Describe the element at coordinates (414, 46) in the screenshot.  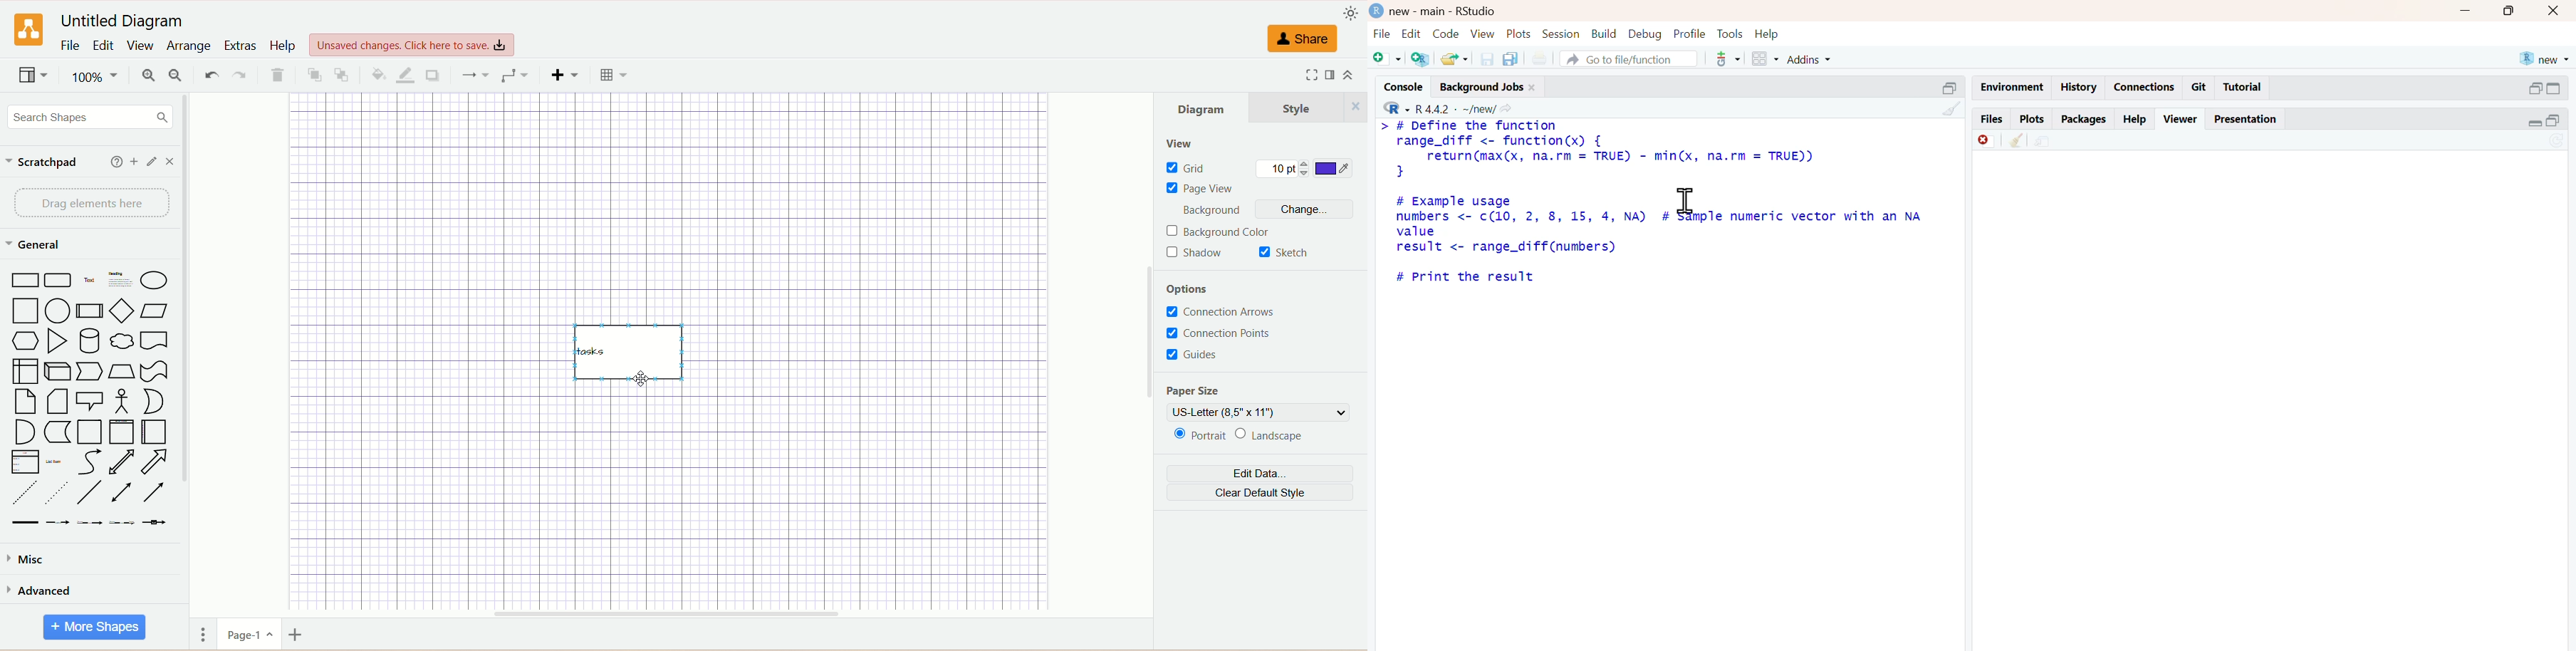
I see `Unsaved changes. Click here to save.` at that location.